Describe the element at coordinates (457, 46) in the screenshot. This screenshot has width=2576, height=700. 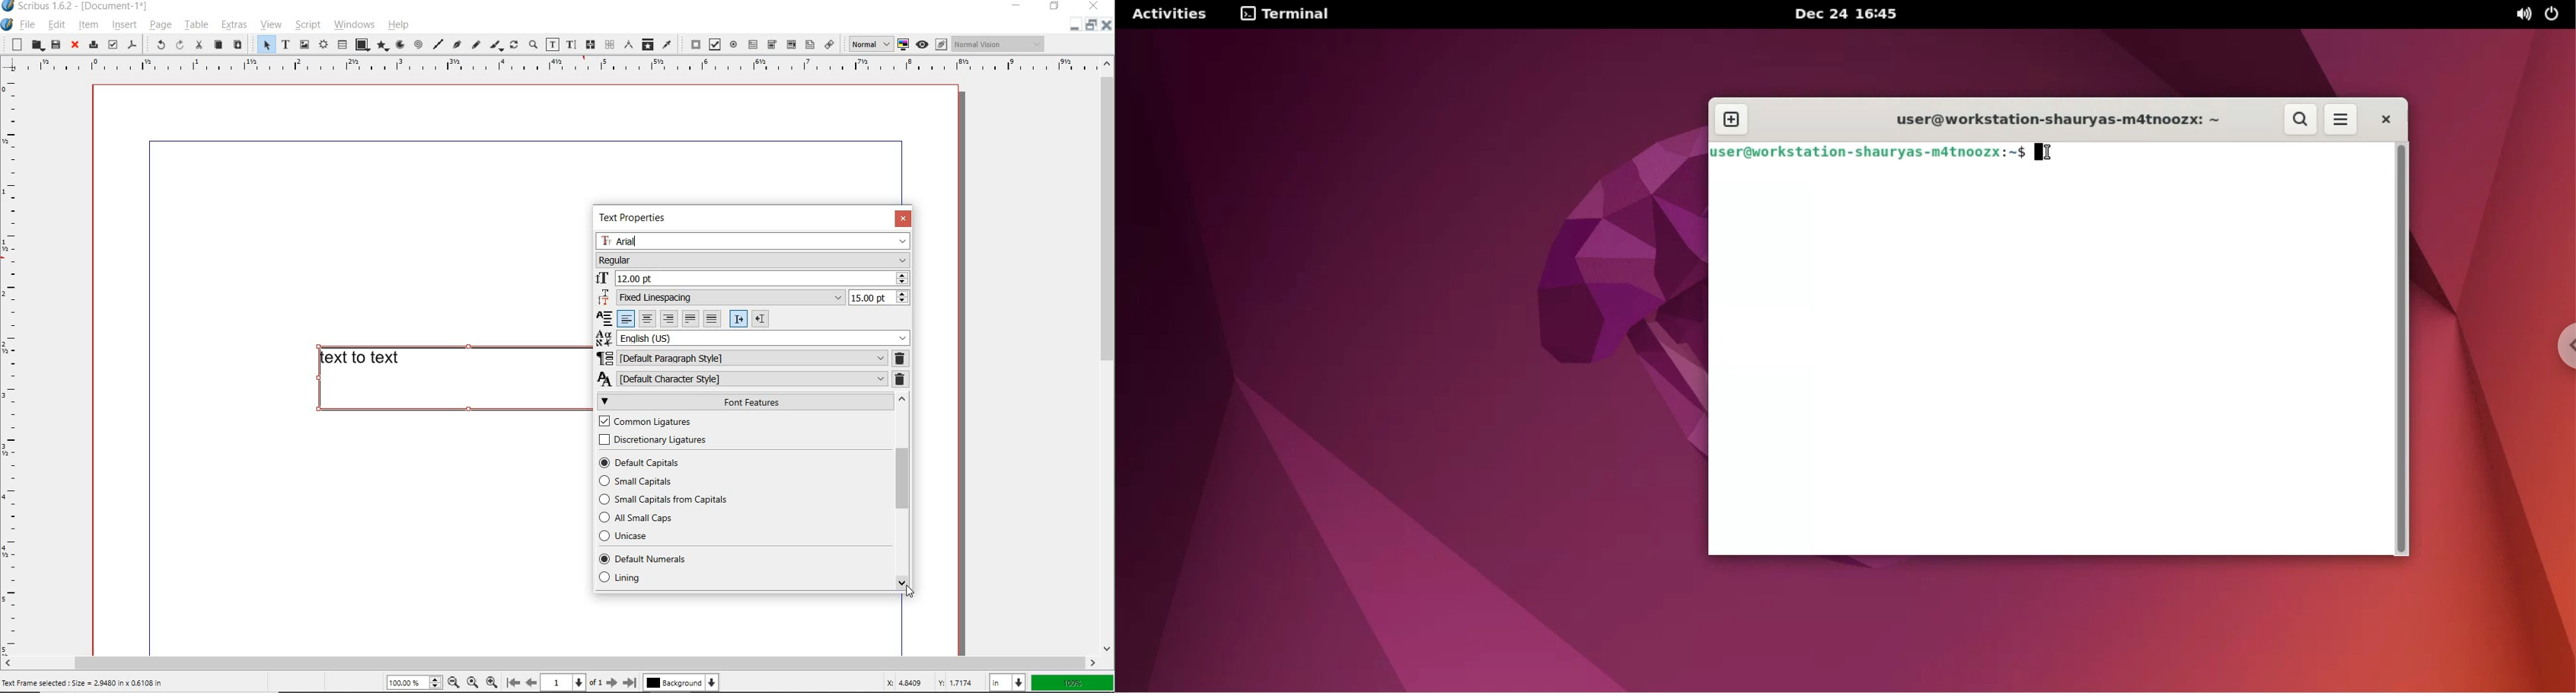
I see `Bezier curve` at that location.